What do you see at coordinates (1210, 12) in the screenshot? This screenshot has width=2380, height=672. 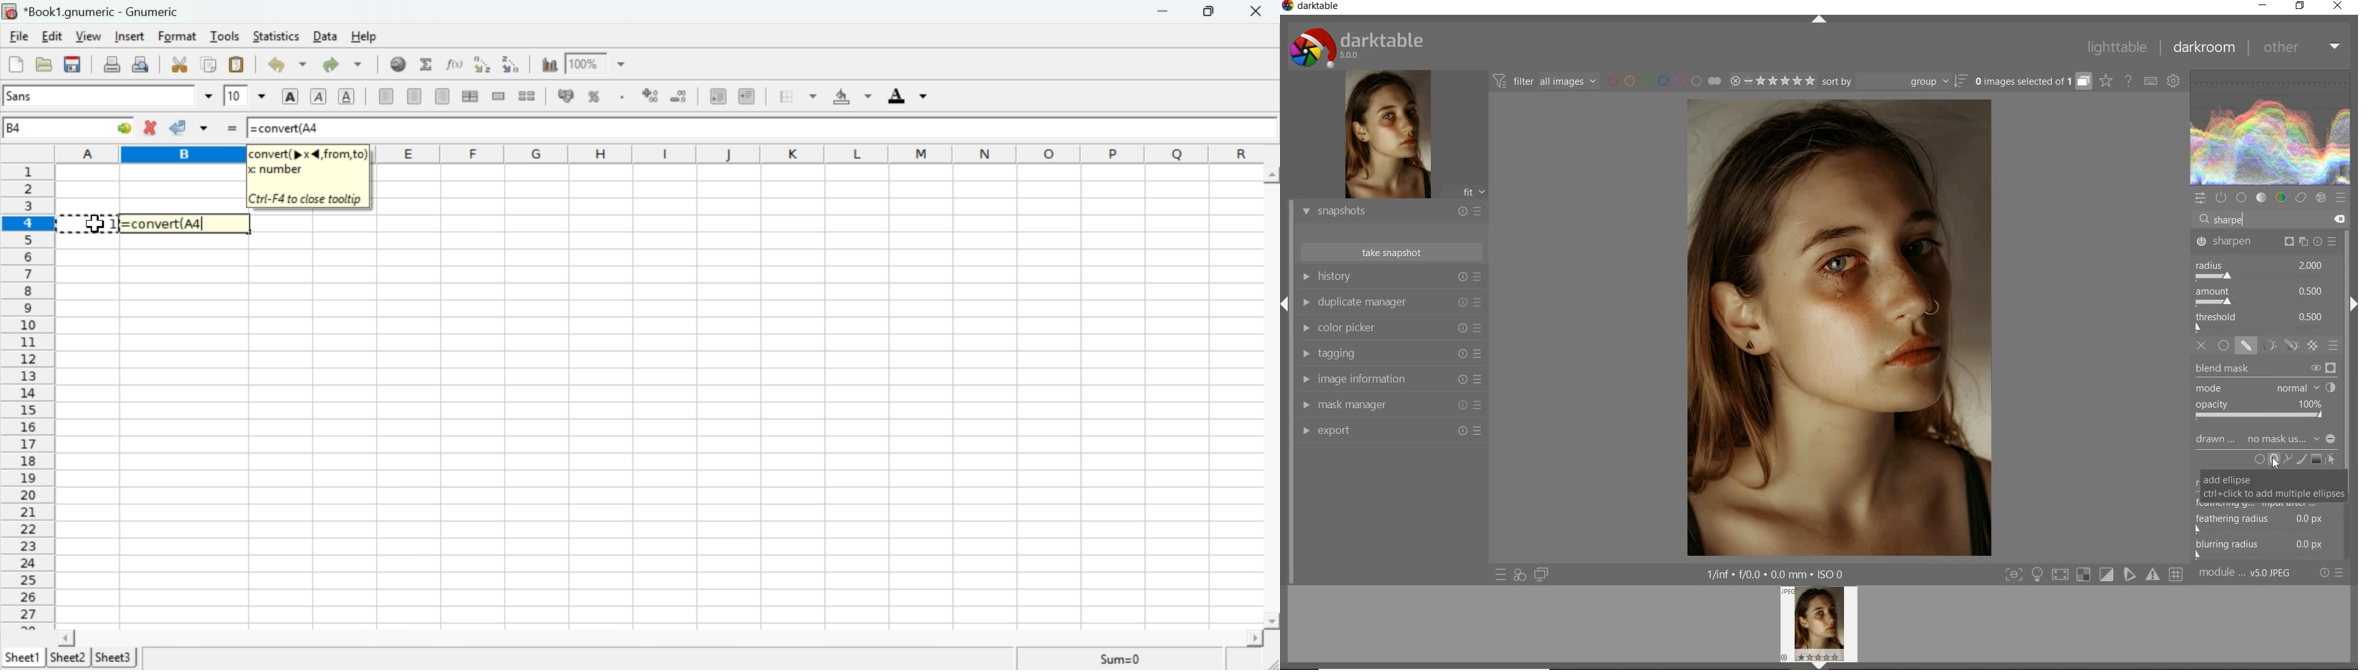 I see `Minimize/Maximize` at bounding box center [1210, 12].